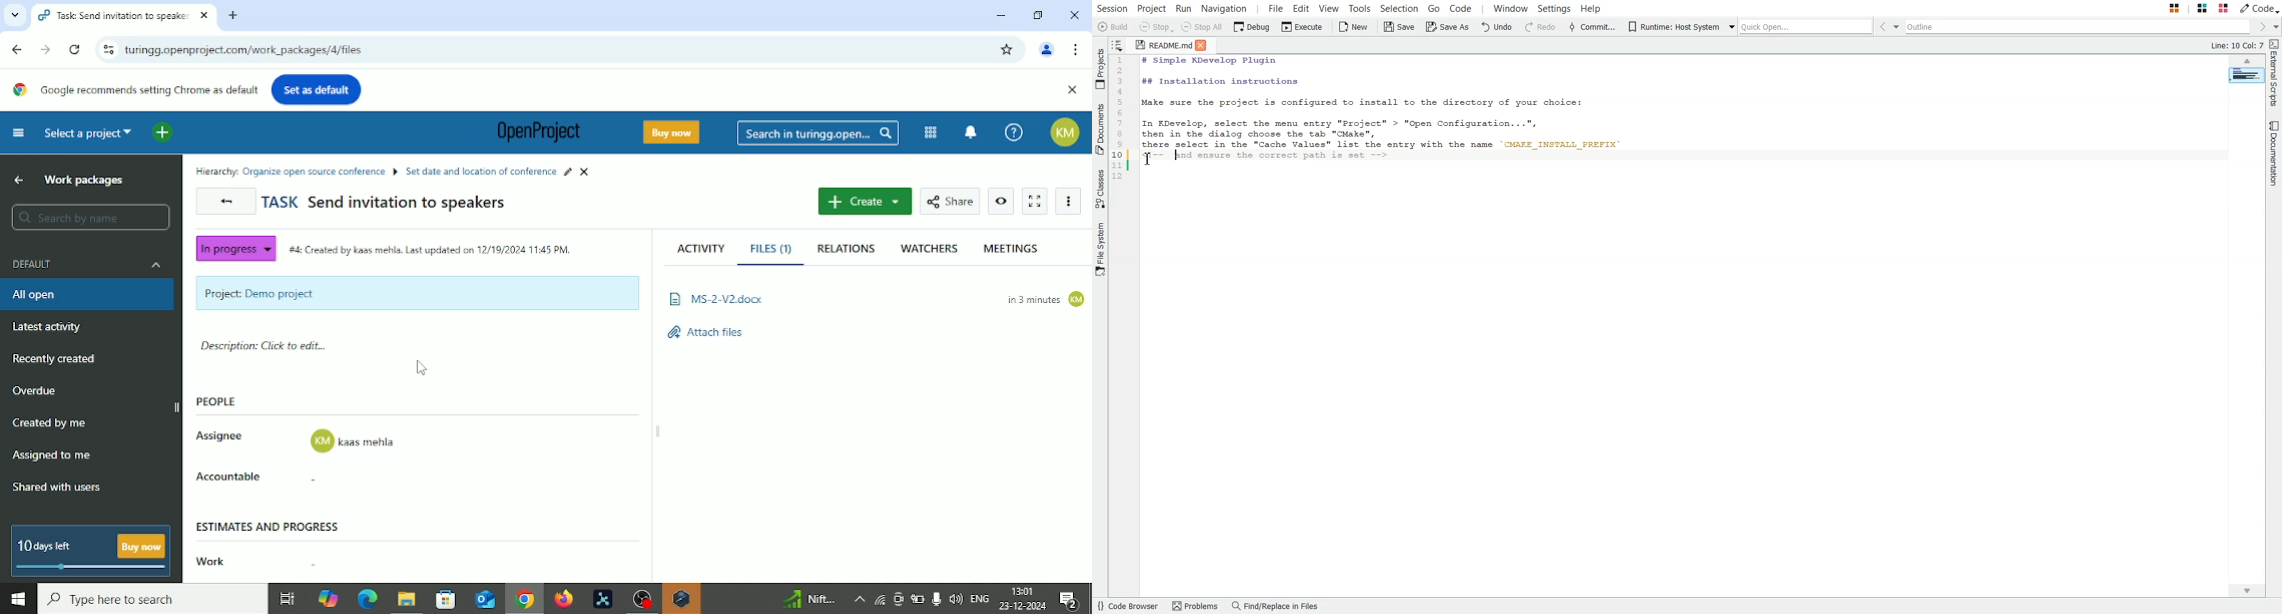  Describe the element at coordinates (971, 130) in the screenshot. I see `To notification center` at that location.